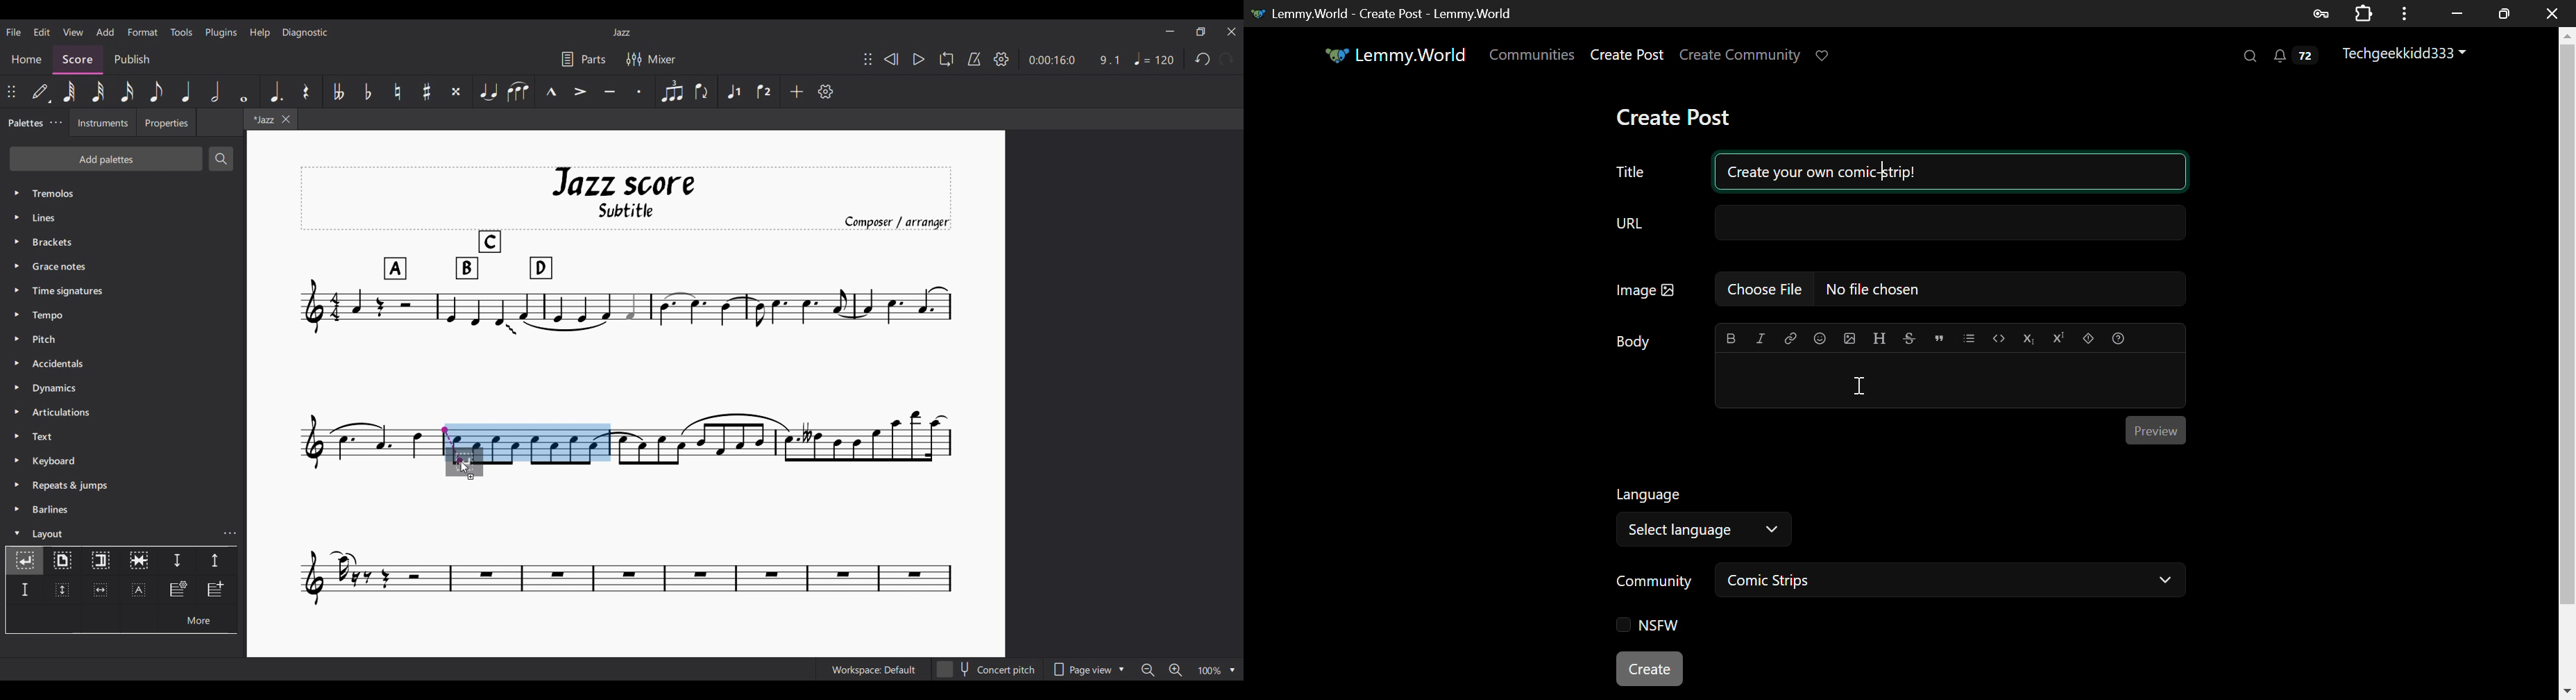 Image resolution: width=2576 pixels, height=700 pixels. I want to click on Scroll Bar, so click(2568, 360).